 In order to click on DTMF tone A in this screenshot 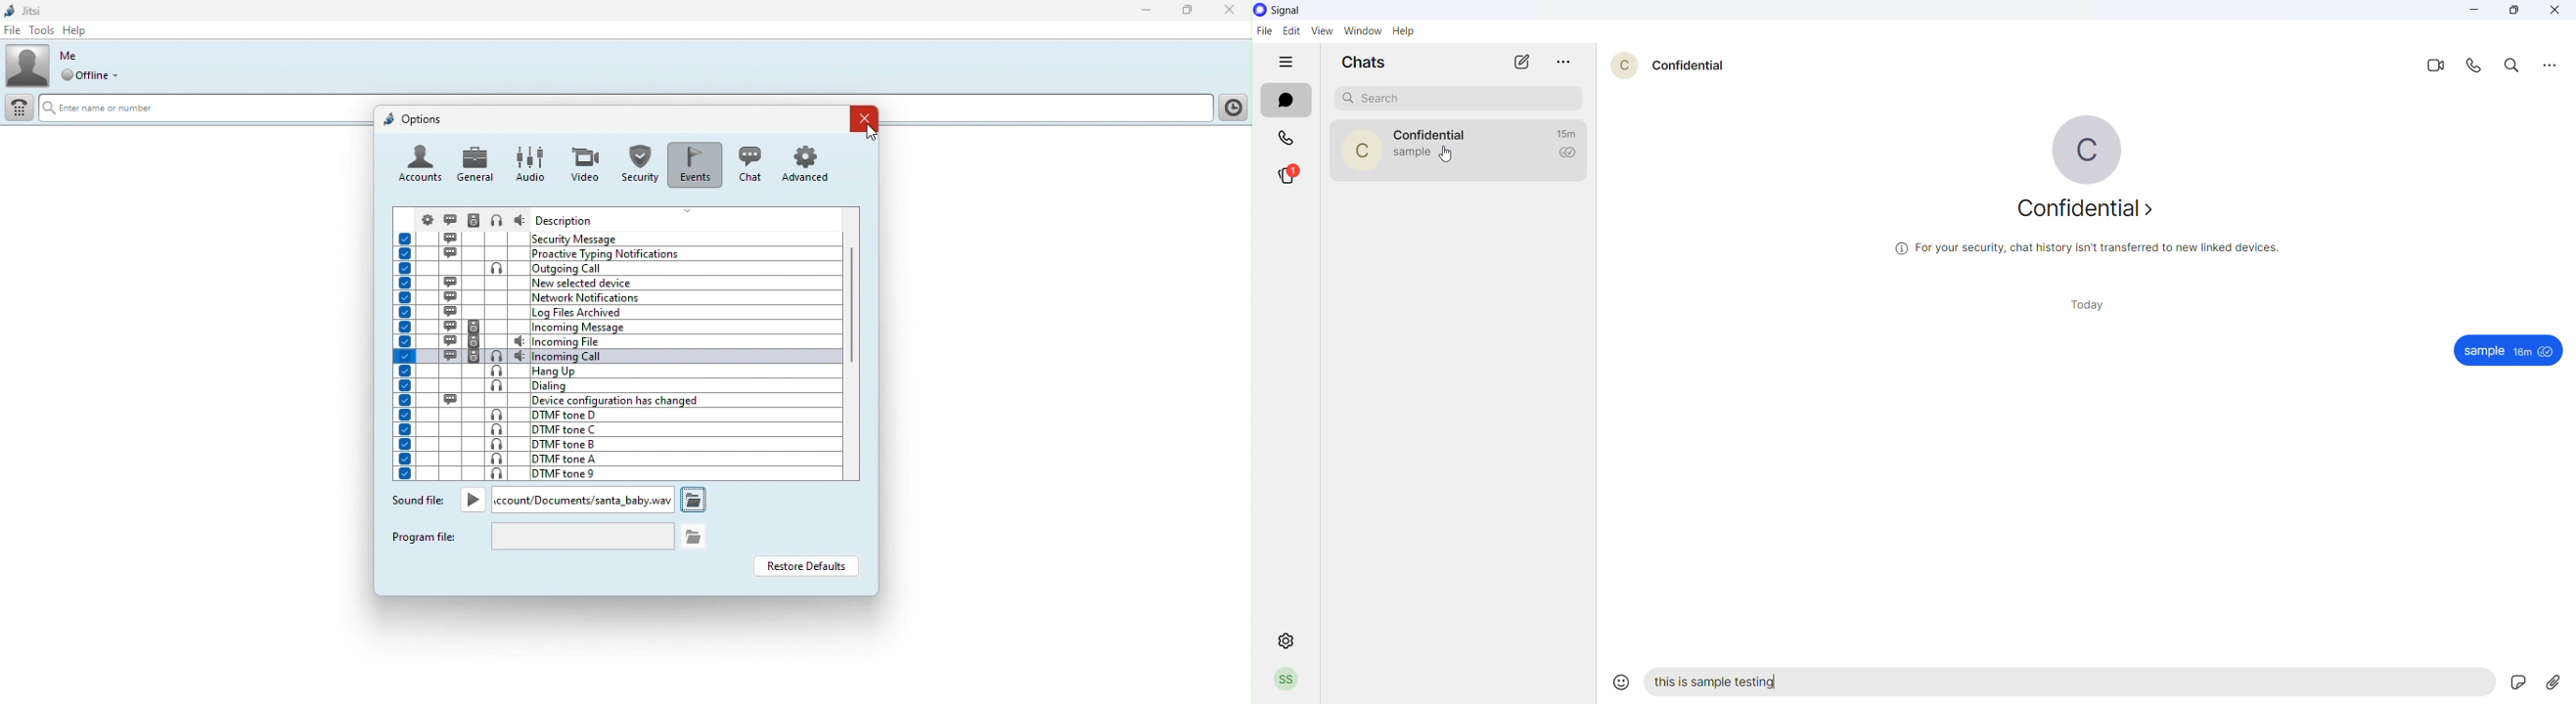, I will do `click(612, 459)`.